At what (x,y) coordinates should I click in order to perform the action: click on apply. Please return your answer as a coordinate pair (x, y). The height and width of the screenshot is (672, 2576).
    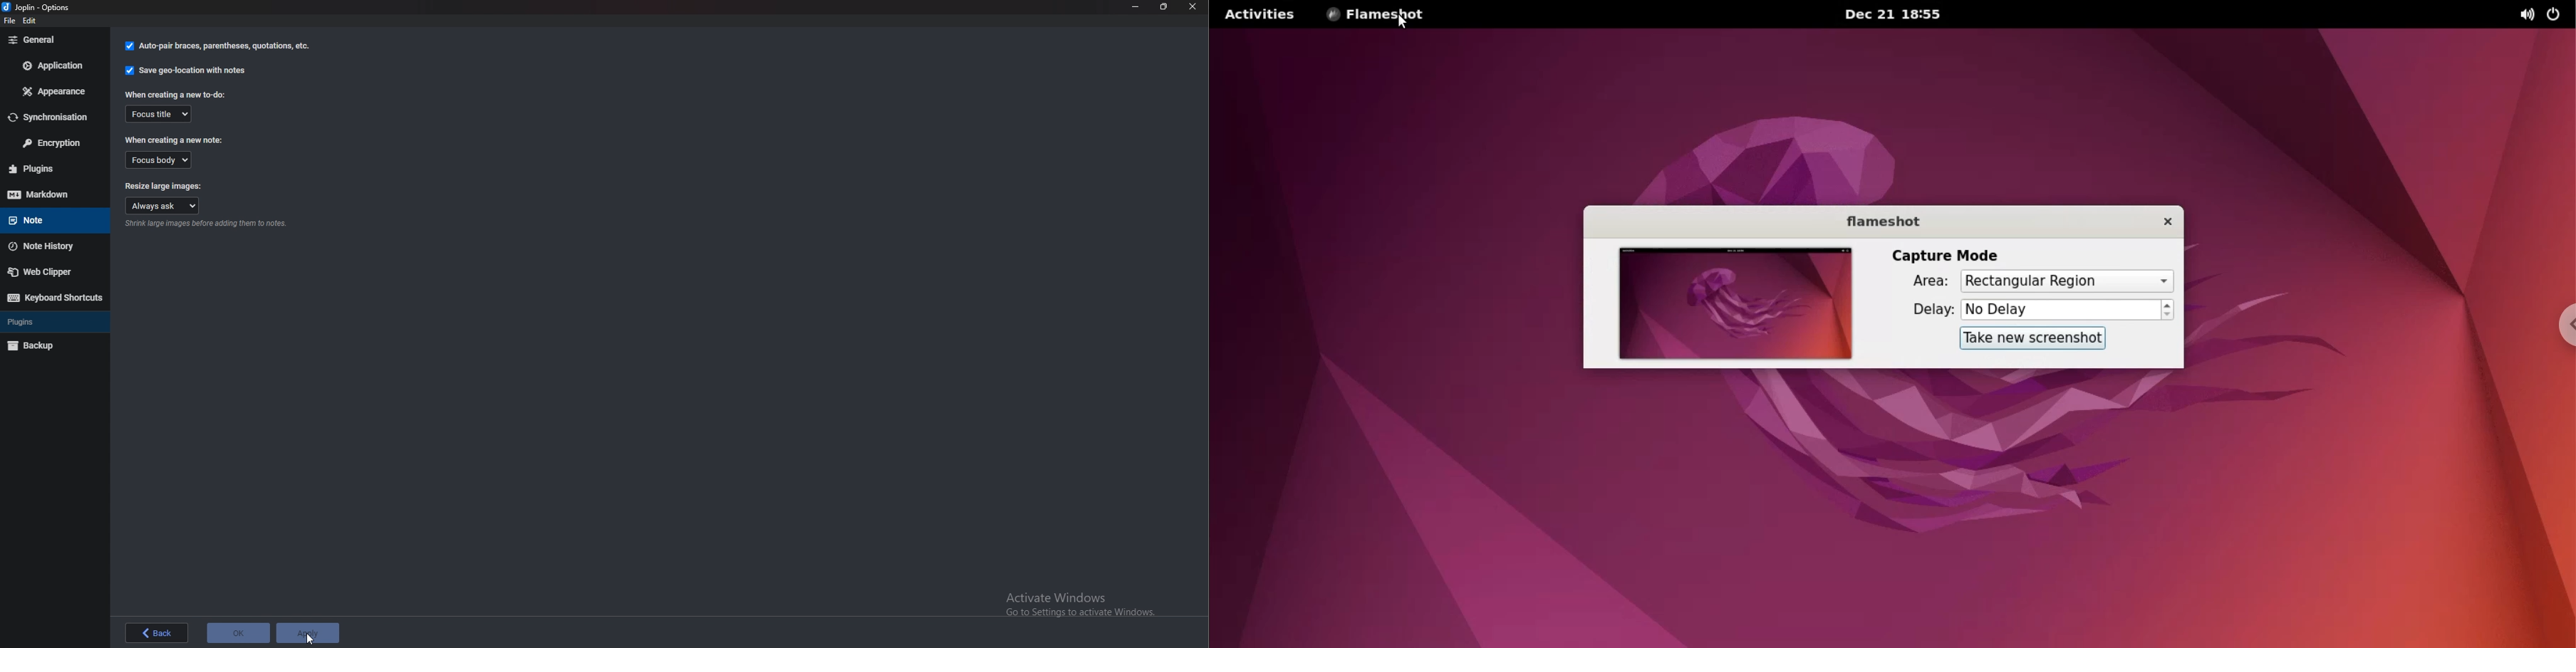
    Looking at the image, I should click on (309, 632).